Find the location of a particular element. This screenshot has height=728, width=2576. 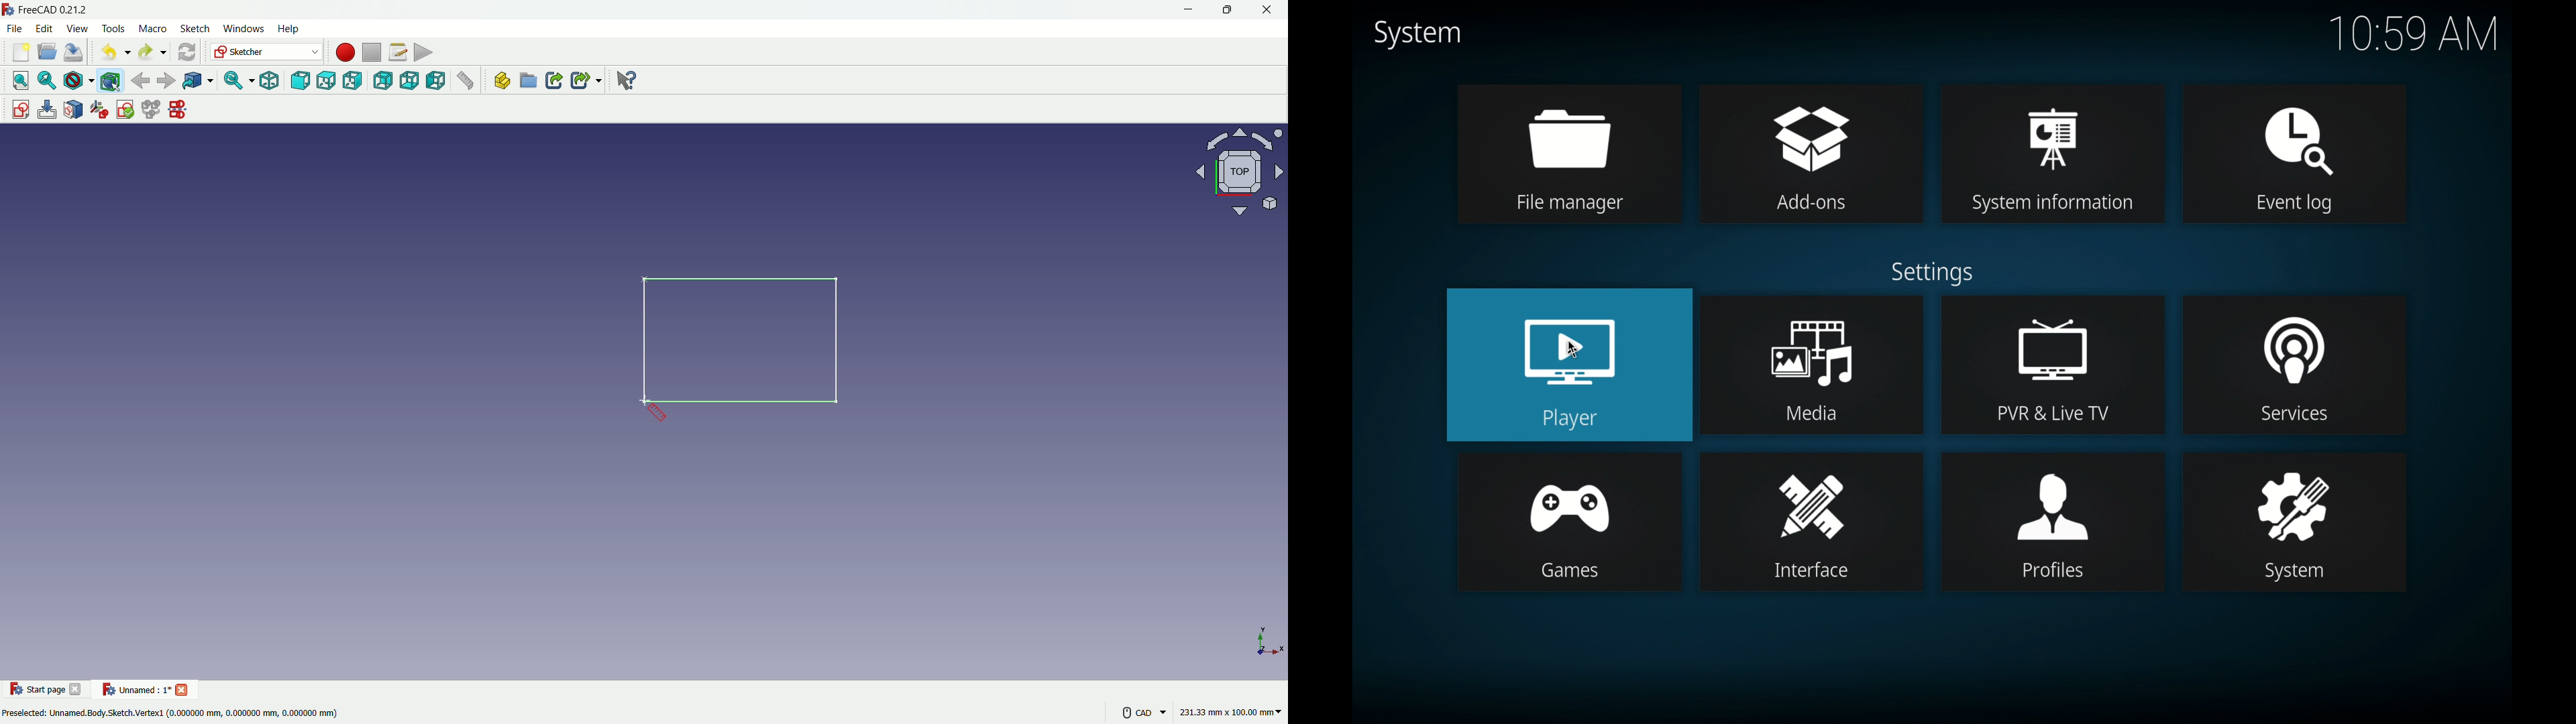

event log is located at coordinates (2295, 152).